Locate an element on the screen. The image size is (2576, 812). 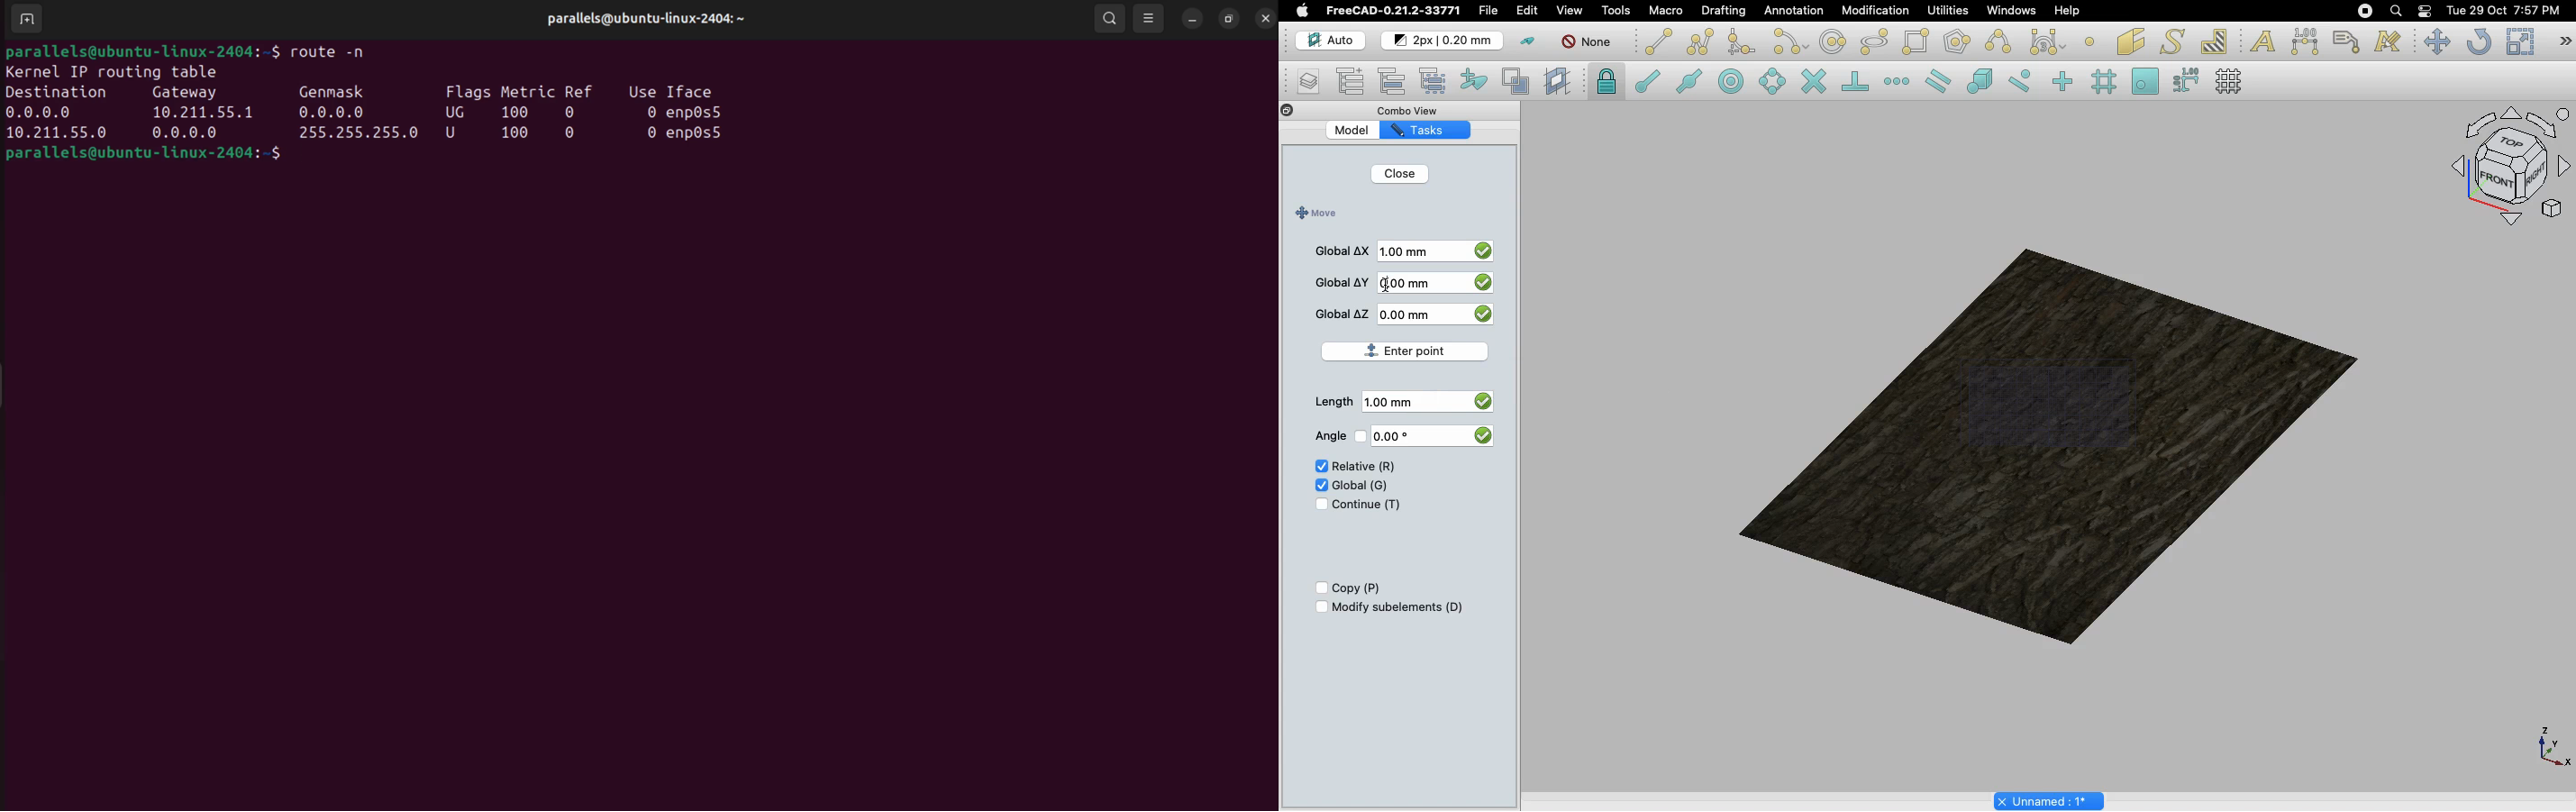
Snap working plane is located at coordinates (2145, 83).